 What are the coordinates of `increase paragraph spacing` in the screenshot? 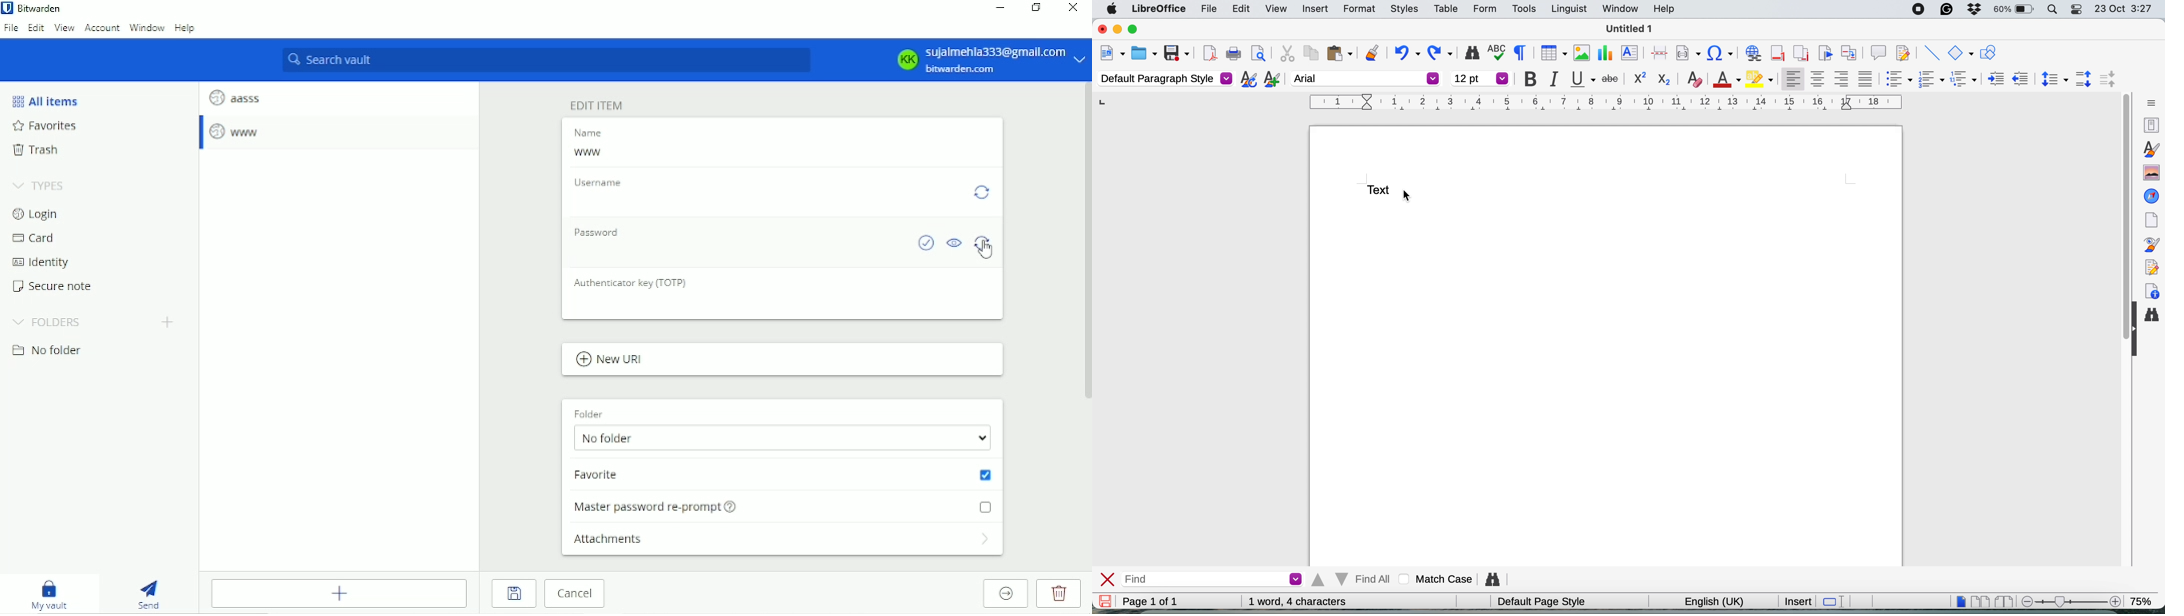 It's located at (2085, 78).